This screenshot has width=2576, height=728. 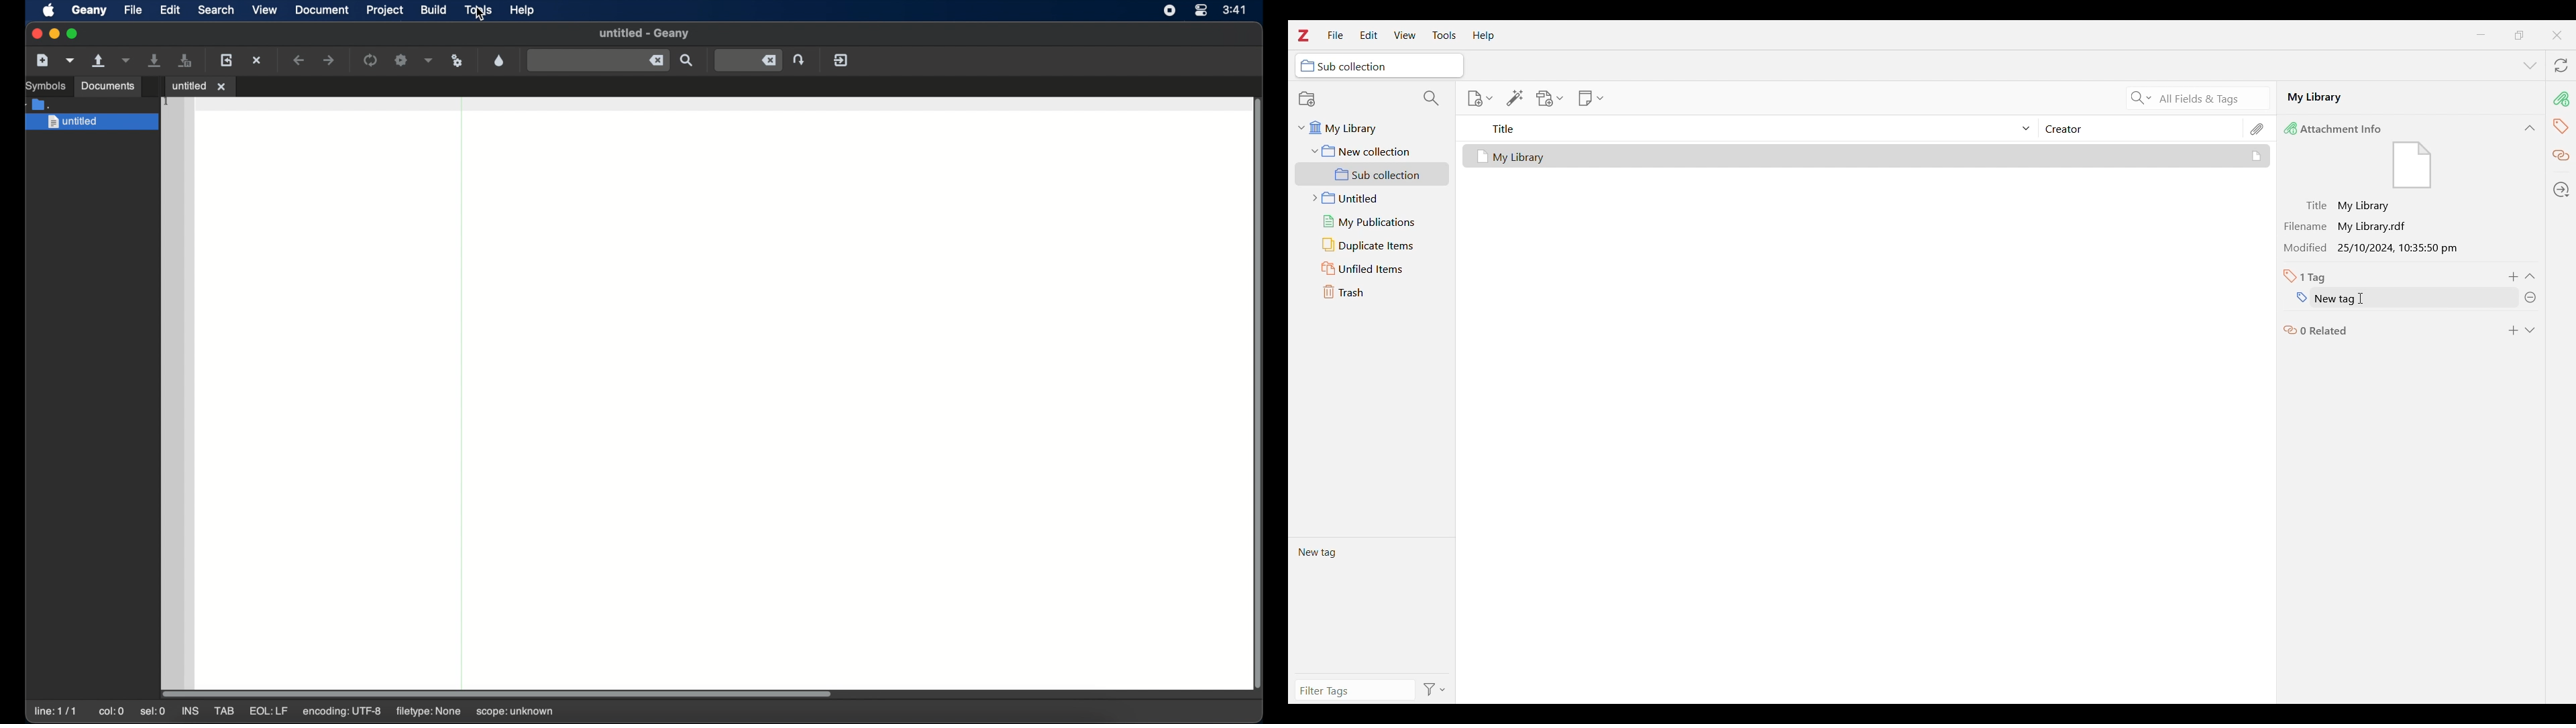 What do you see at coordinates (2258, 129) in the screenshot?
I see `Attachments` at bounding box center [2258, 129].